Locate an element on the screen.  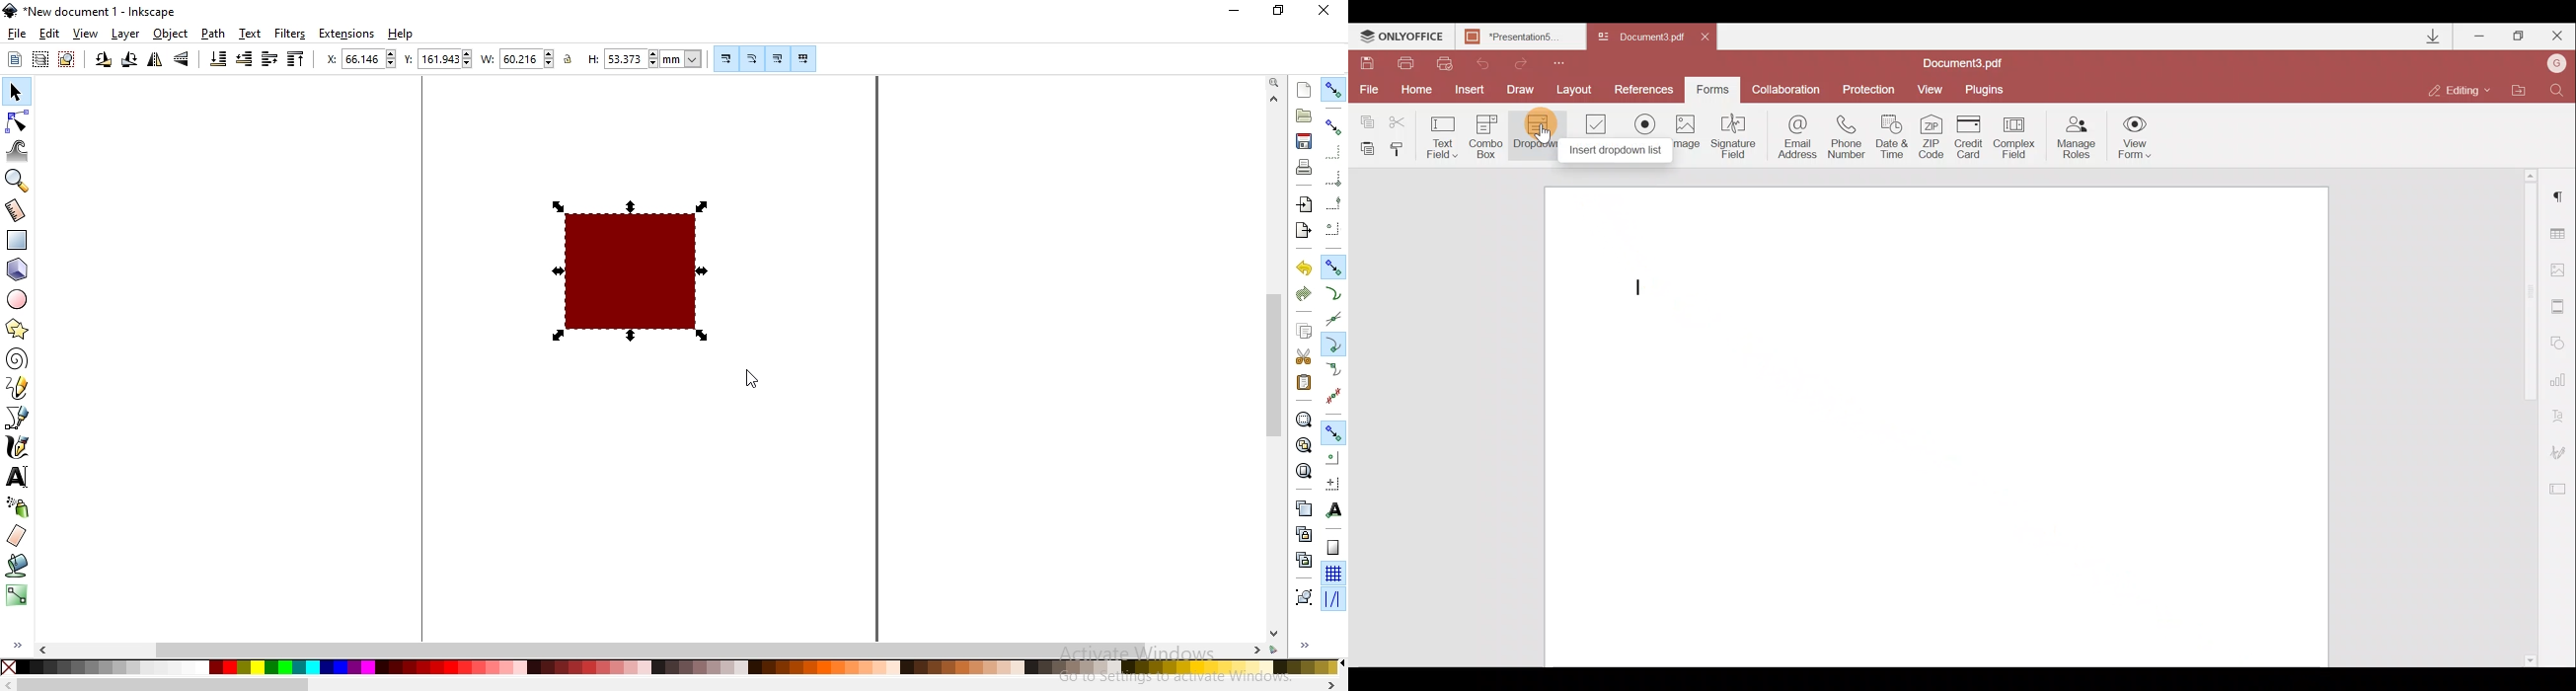
Insert is located at coordinates (1467, 87).